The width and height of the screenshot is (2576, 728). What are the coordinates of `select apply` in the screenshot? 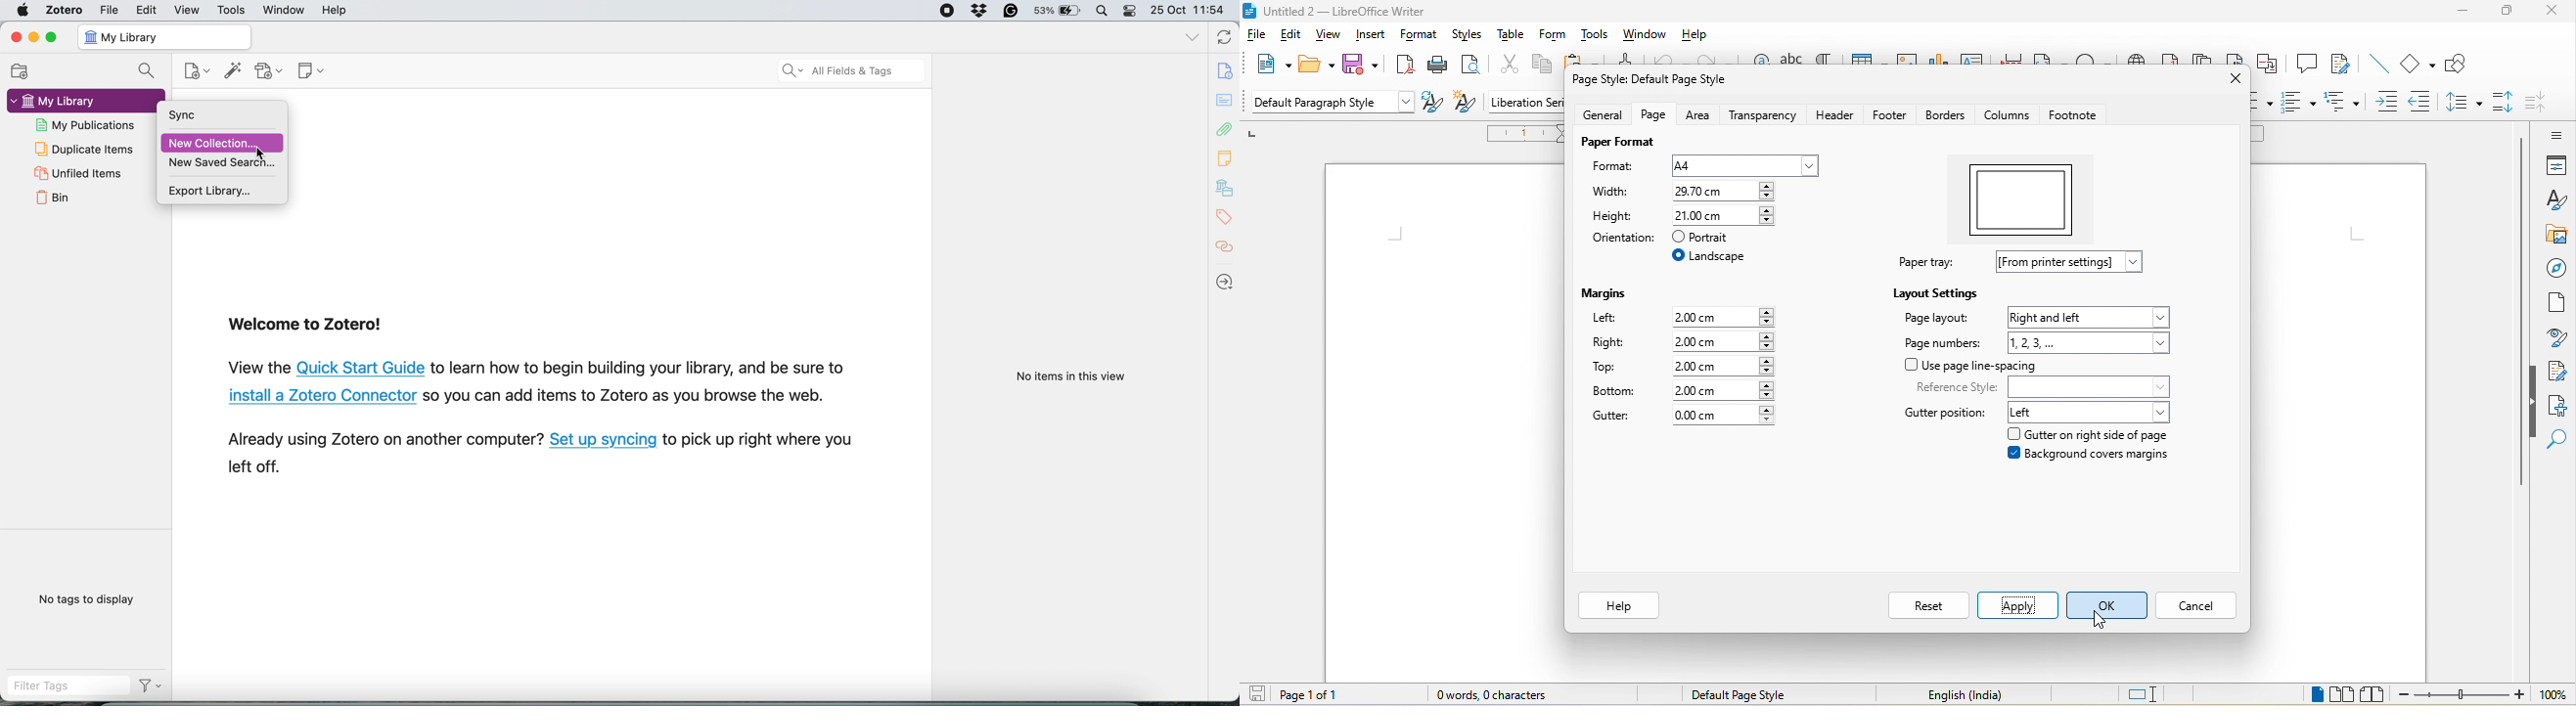 It's located at (2016, 607).